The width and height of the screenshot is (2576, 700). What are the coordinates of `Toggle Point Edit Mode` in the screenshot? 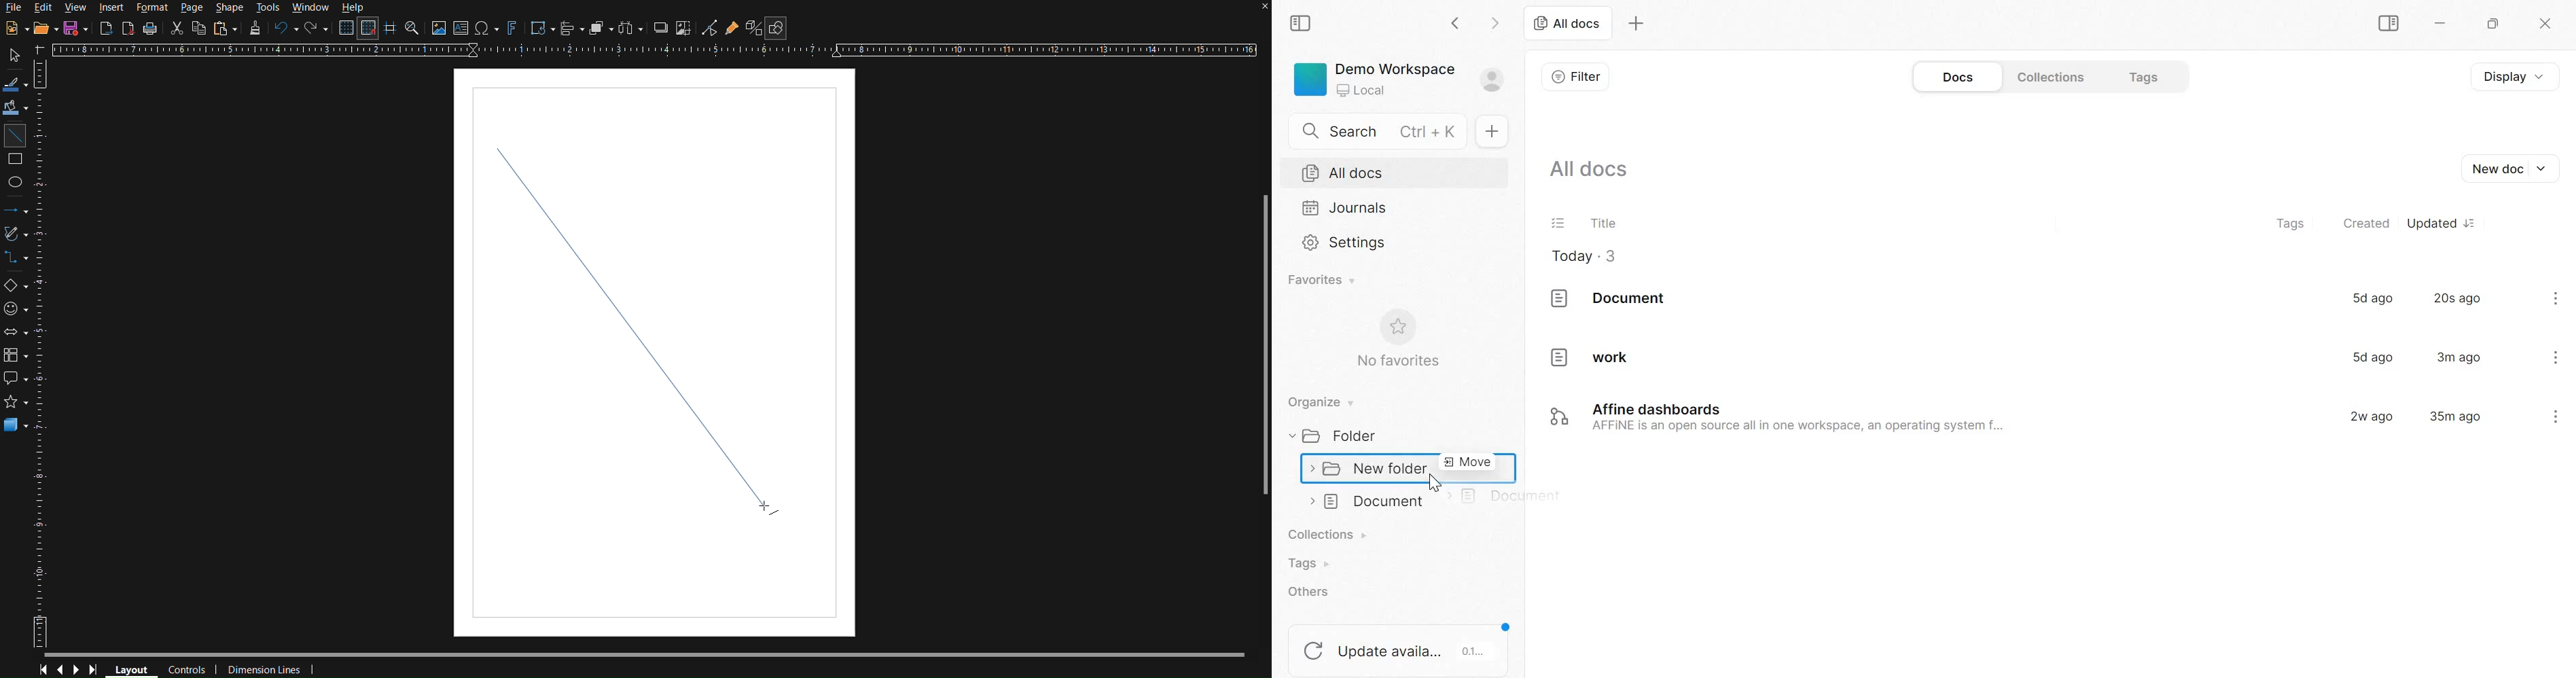 It's located at (710, 27).